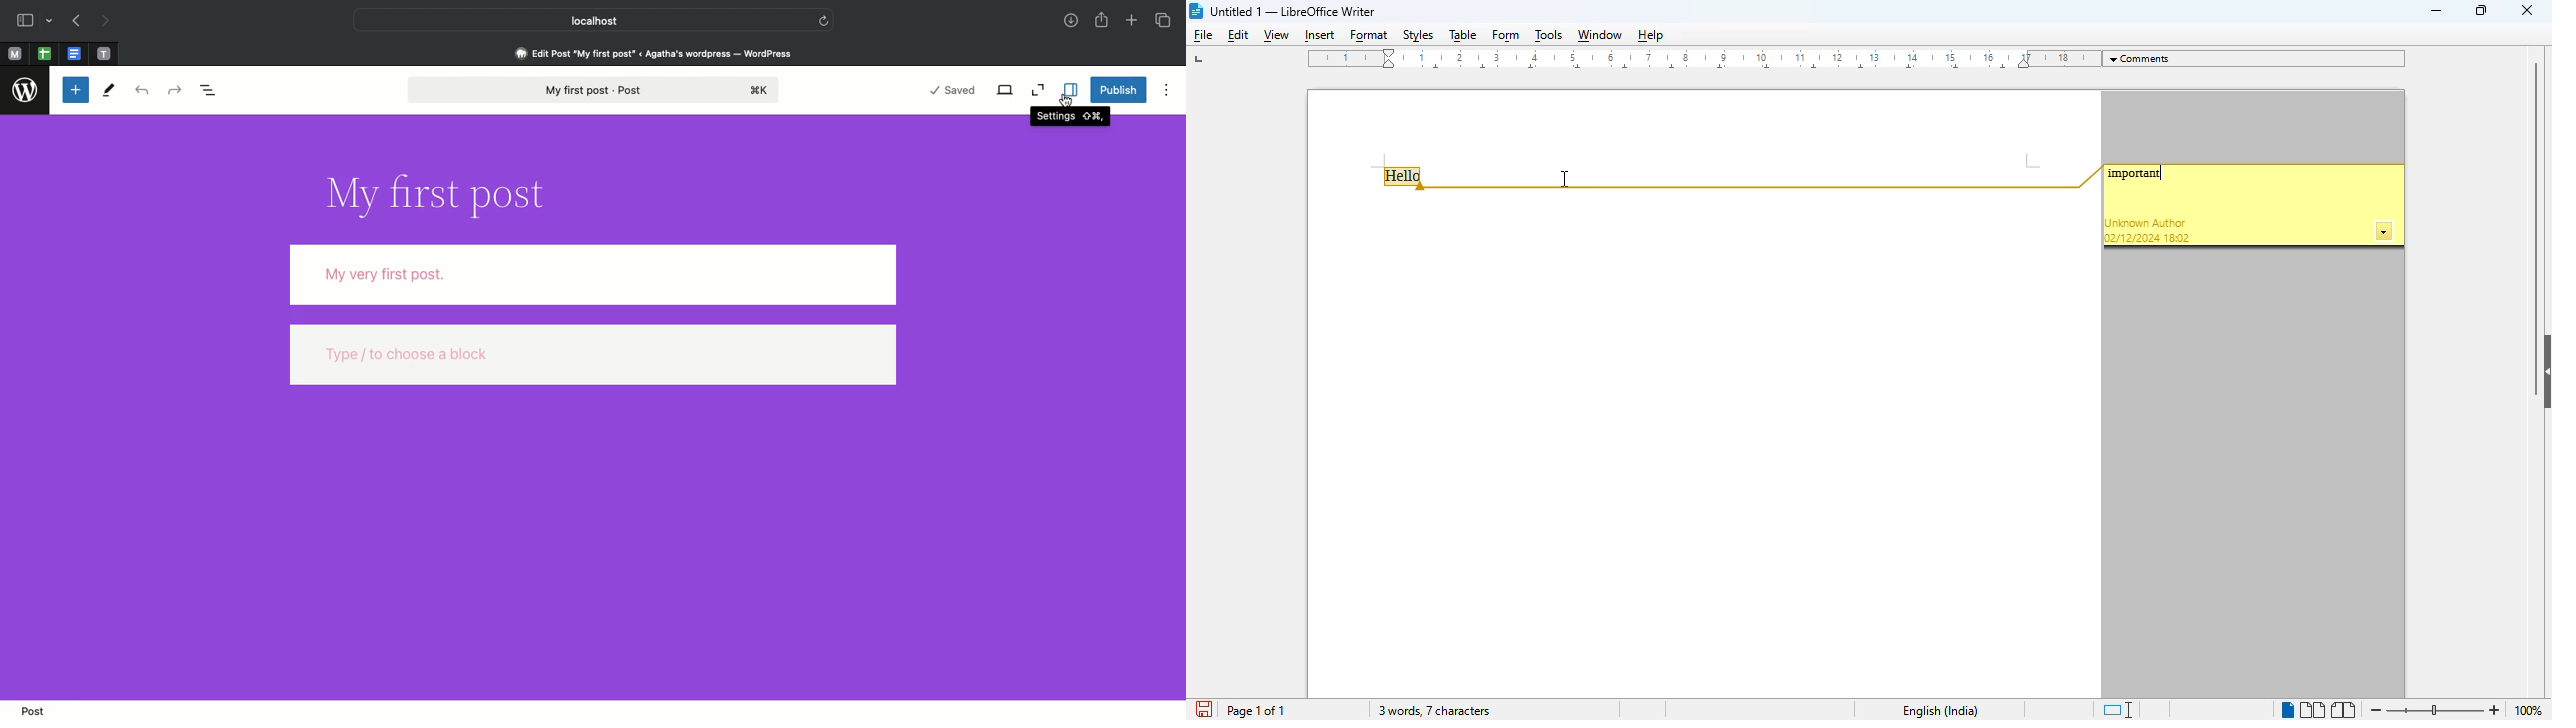 This screenshot has width=2576, height=728. What do you see at coordinates (1317, 36) in the screenshot?
I see `insert` at bounding box center [1317, 36].